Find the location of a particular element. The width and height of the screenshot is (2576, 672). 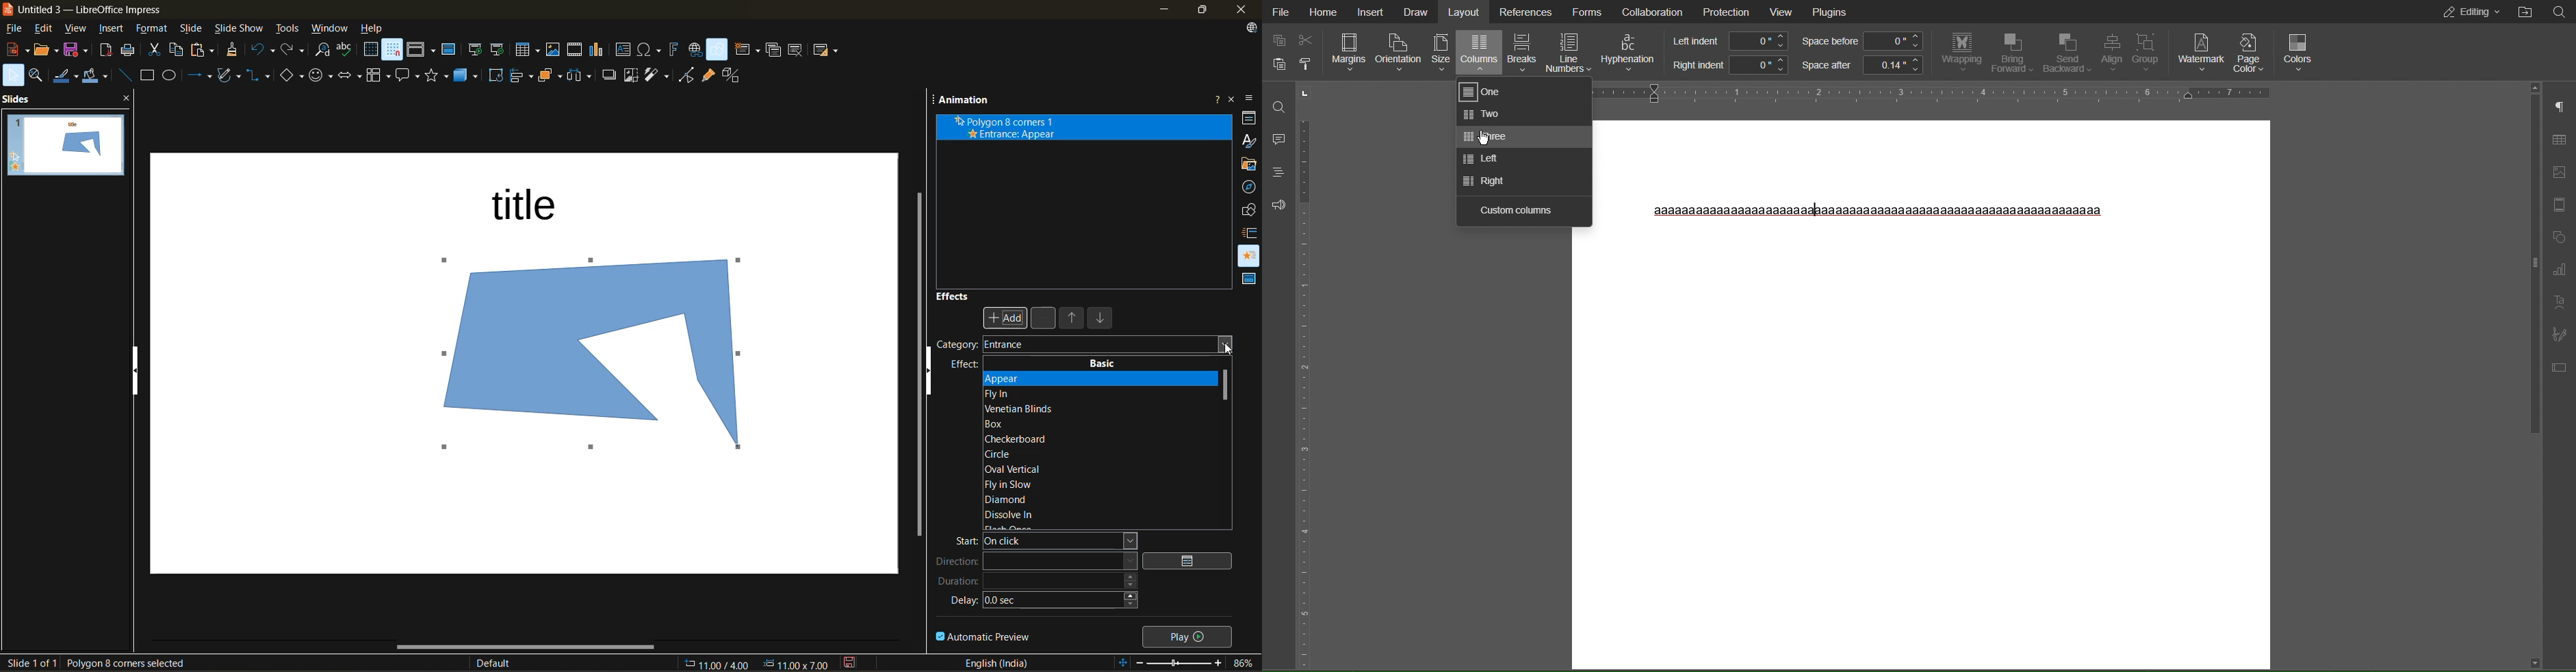

diamond is located at coordinates (1005, 500).